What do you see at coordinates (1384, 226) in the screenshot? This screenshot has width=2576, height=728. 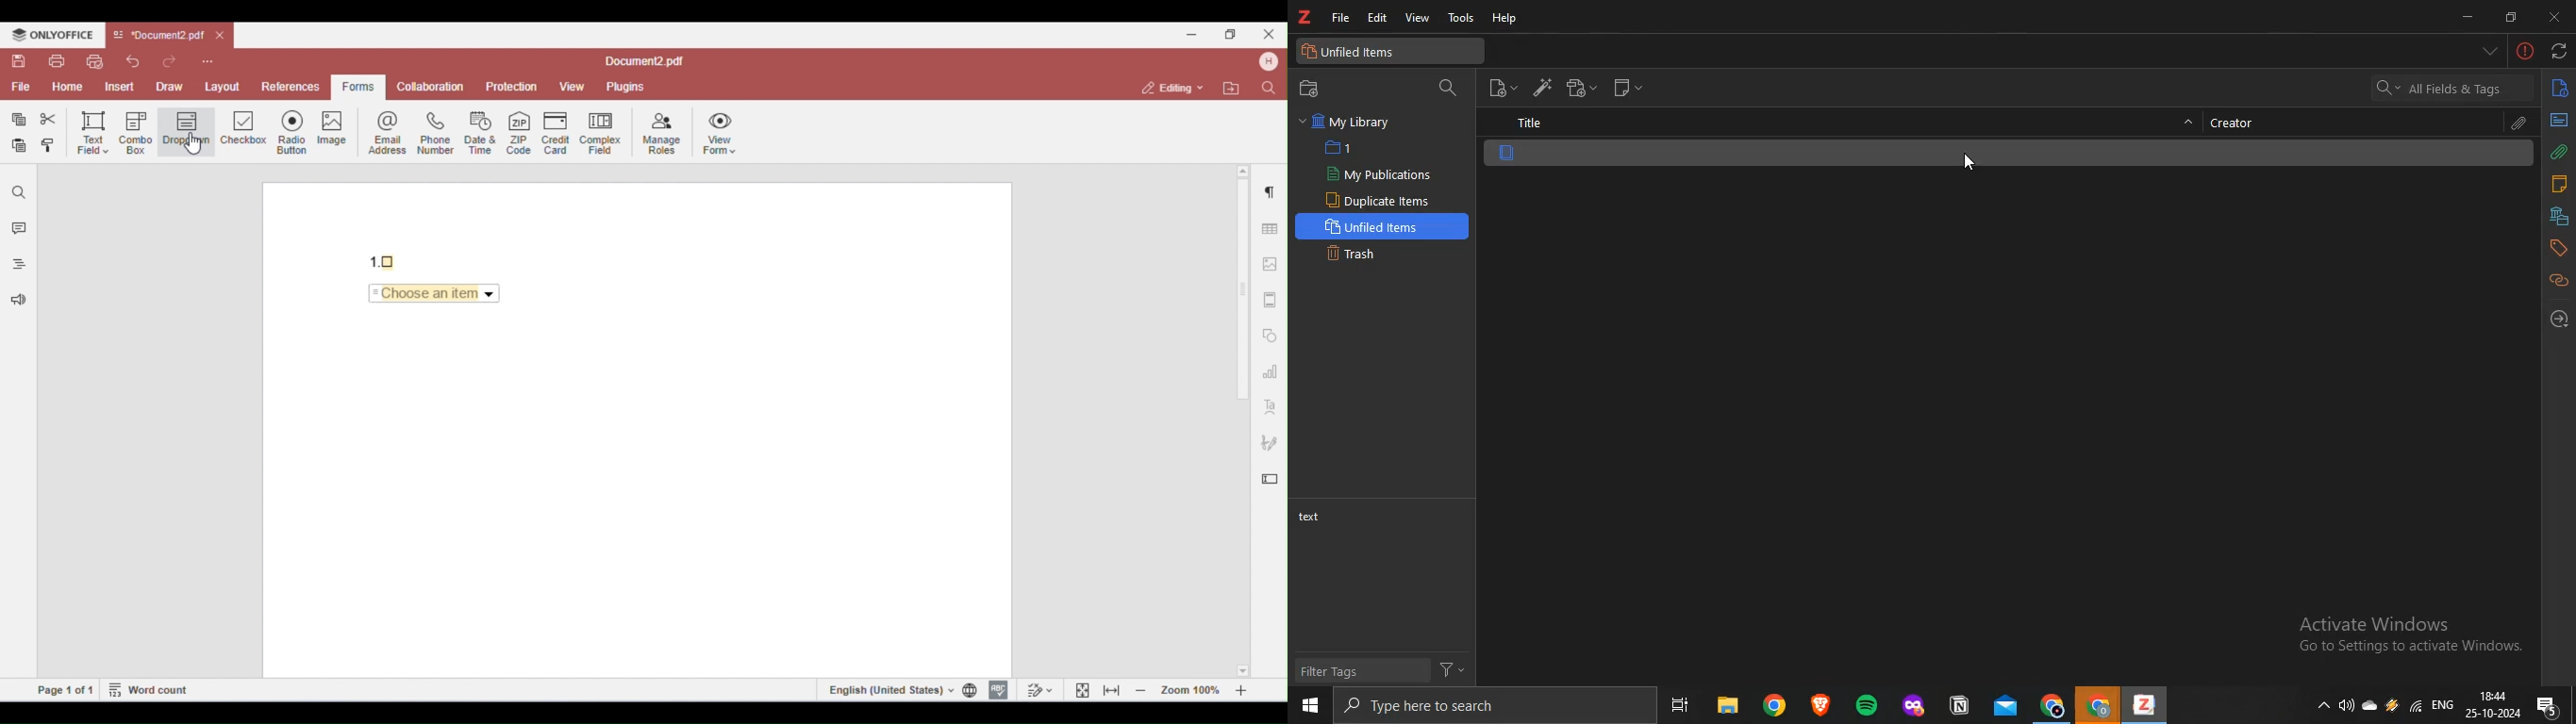 I see `unfiled items` at bounding box center [1384, 226].